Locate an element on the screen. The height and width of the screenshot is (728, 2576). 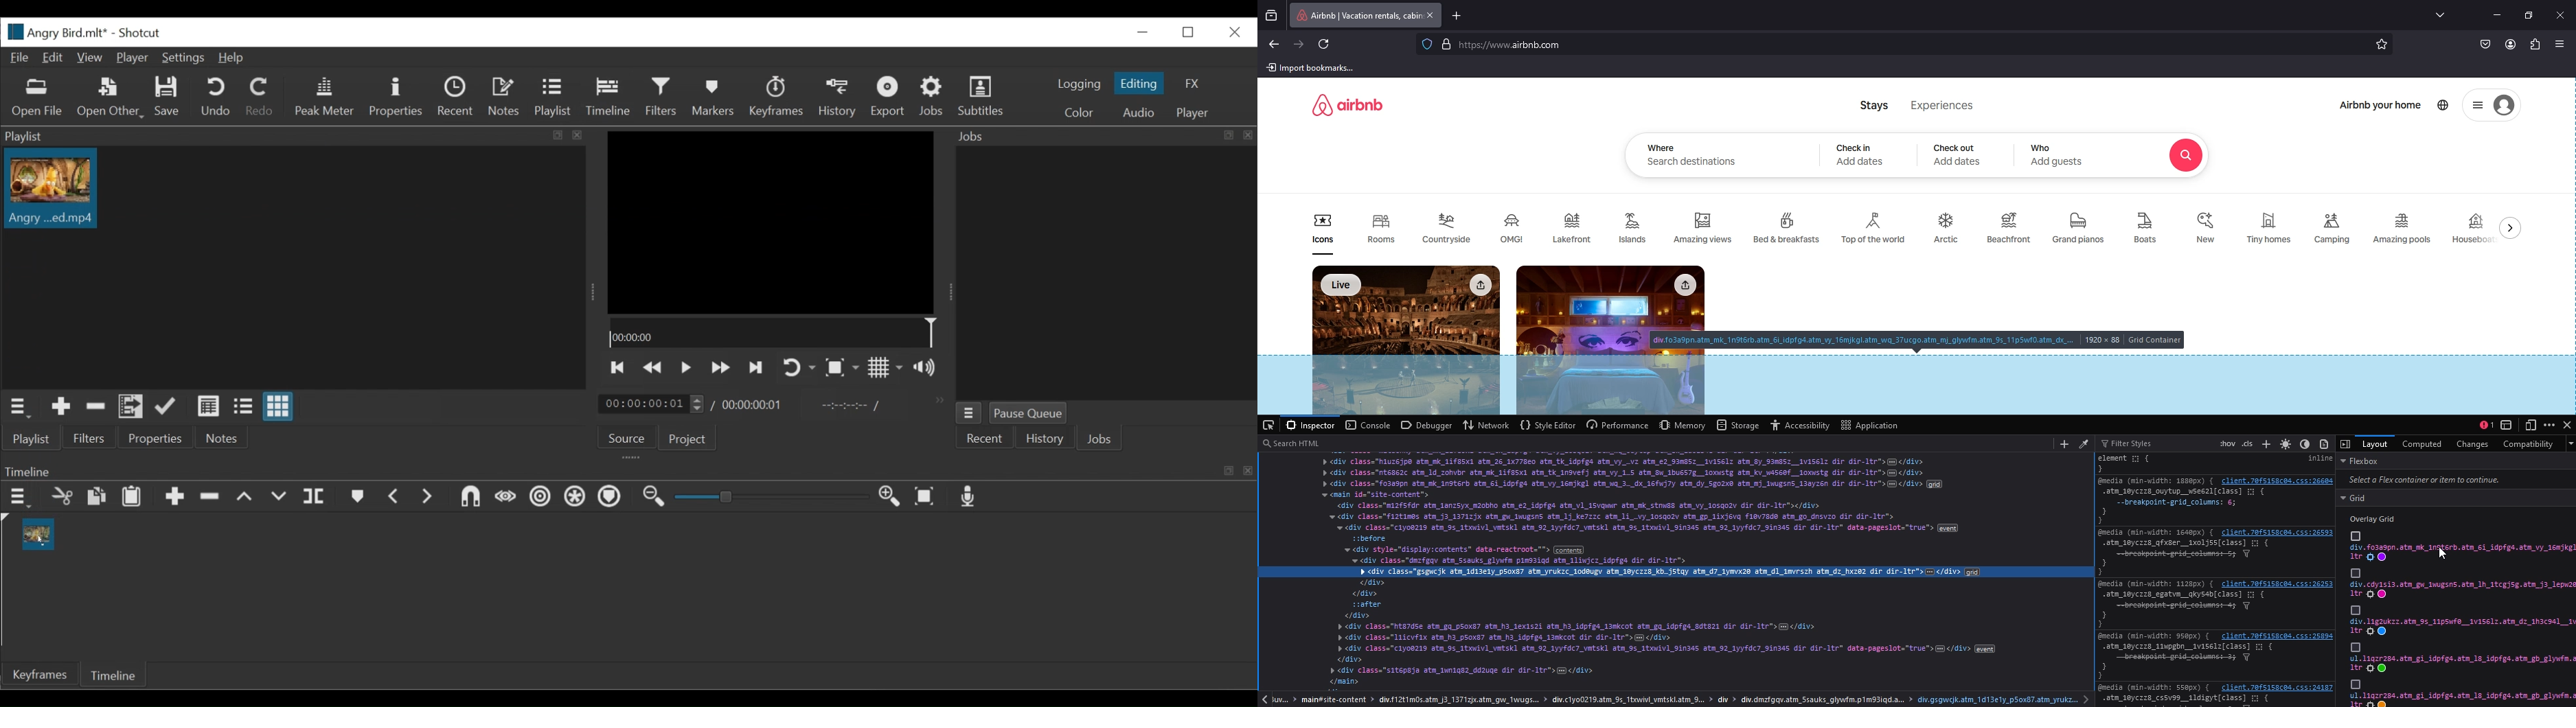
Export is located at coordinates (887, 98).